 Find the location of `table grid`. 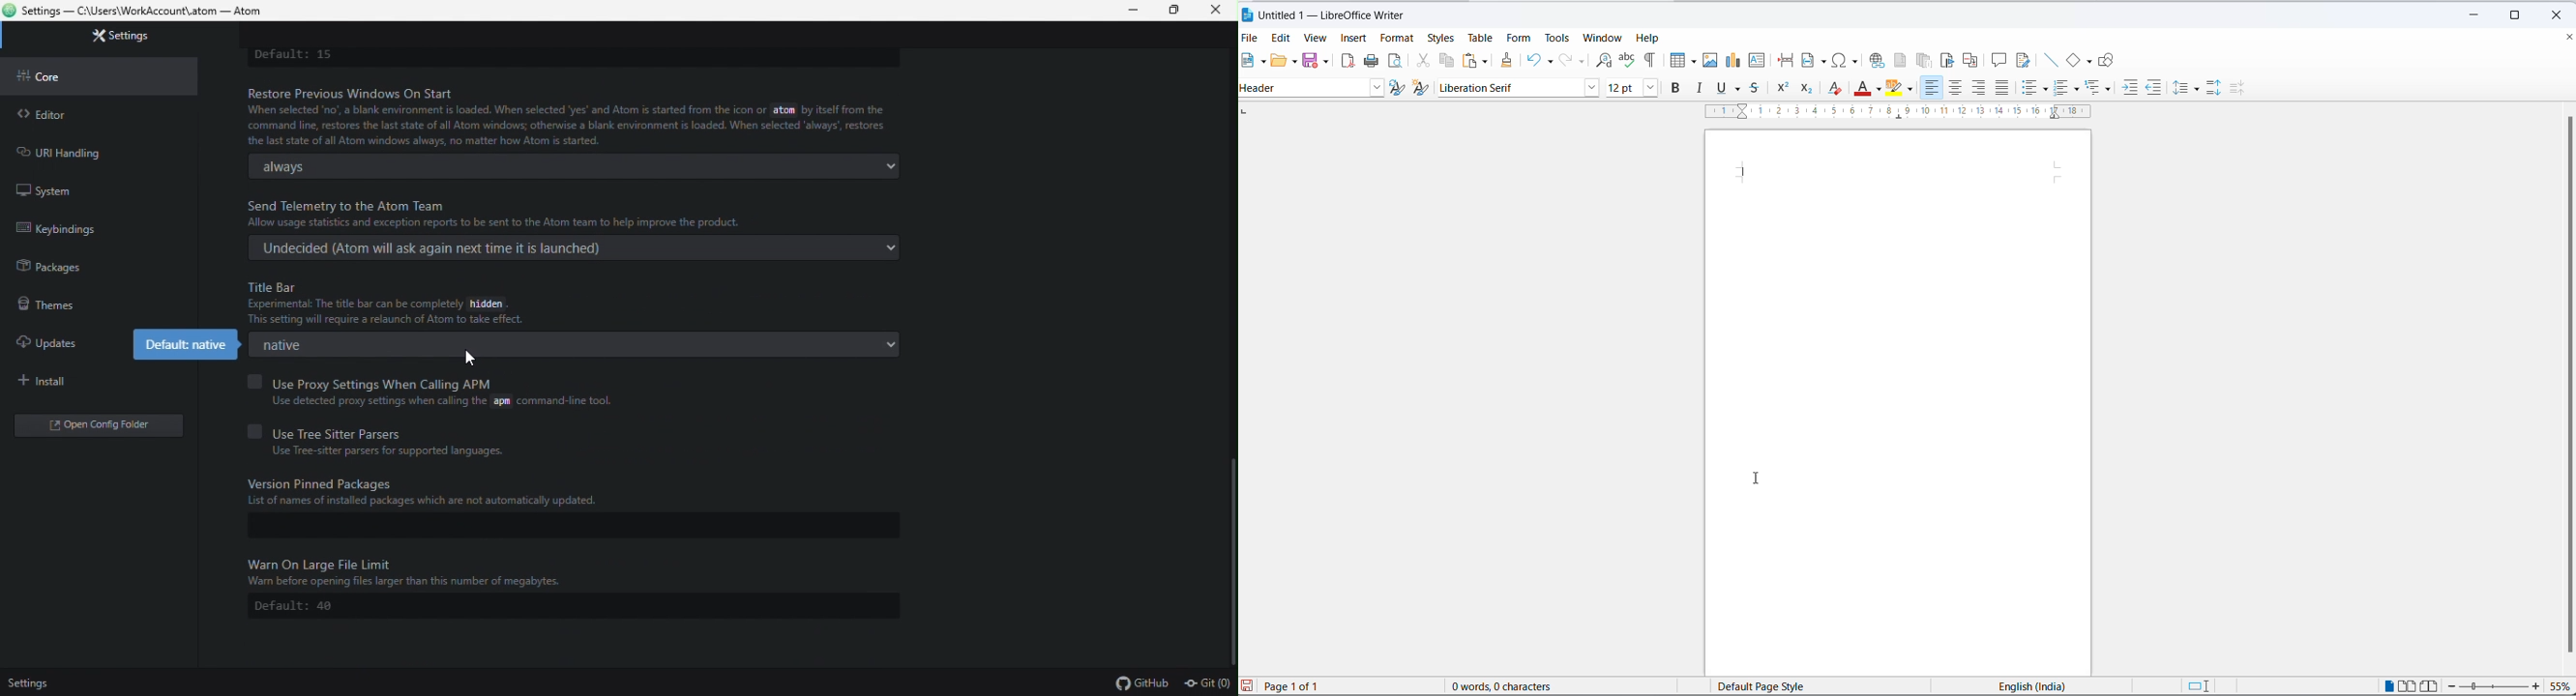

table grid is located at coordinates (1692, 61).